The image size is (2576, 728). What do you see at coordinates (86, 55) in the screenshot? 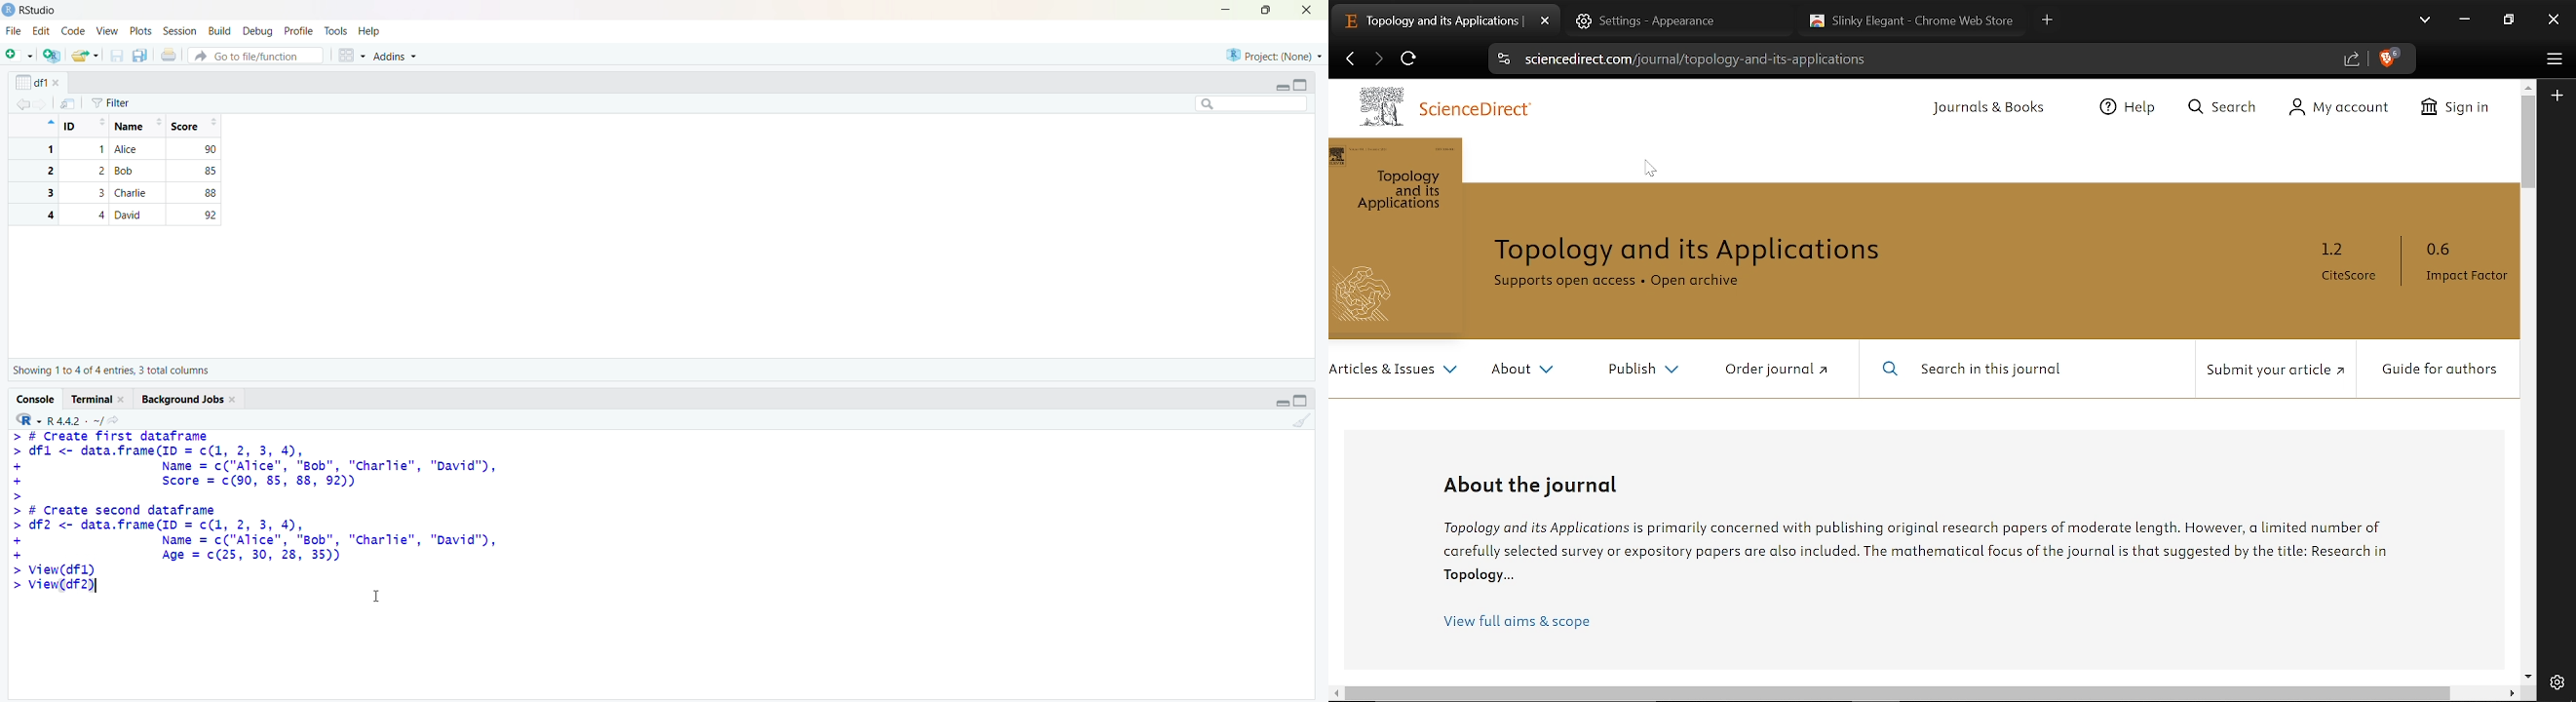
I see `share folder as` at bounding box center [86, 55].